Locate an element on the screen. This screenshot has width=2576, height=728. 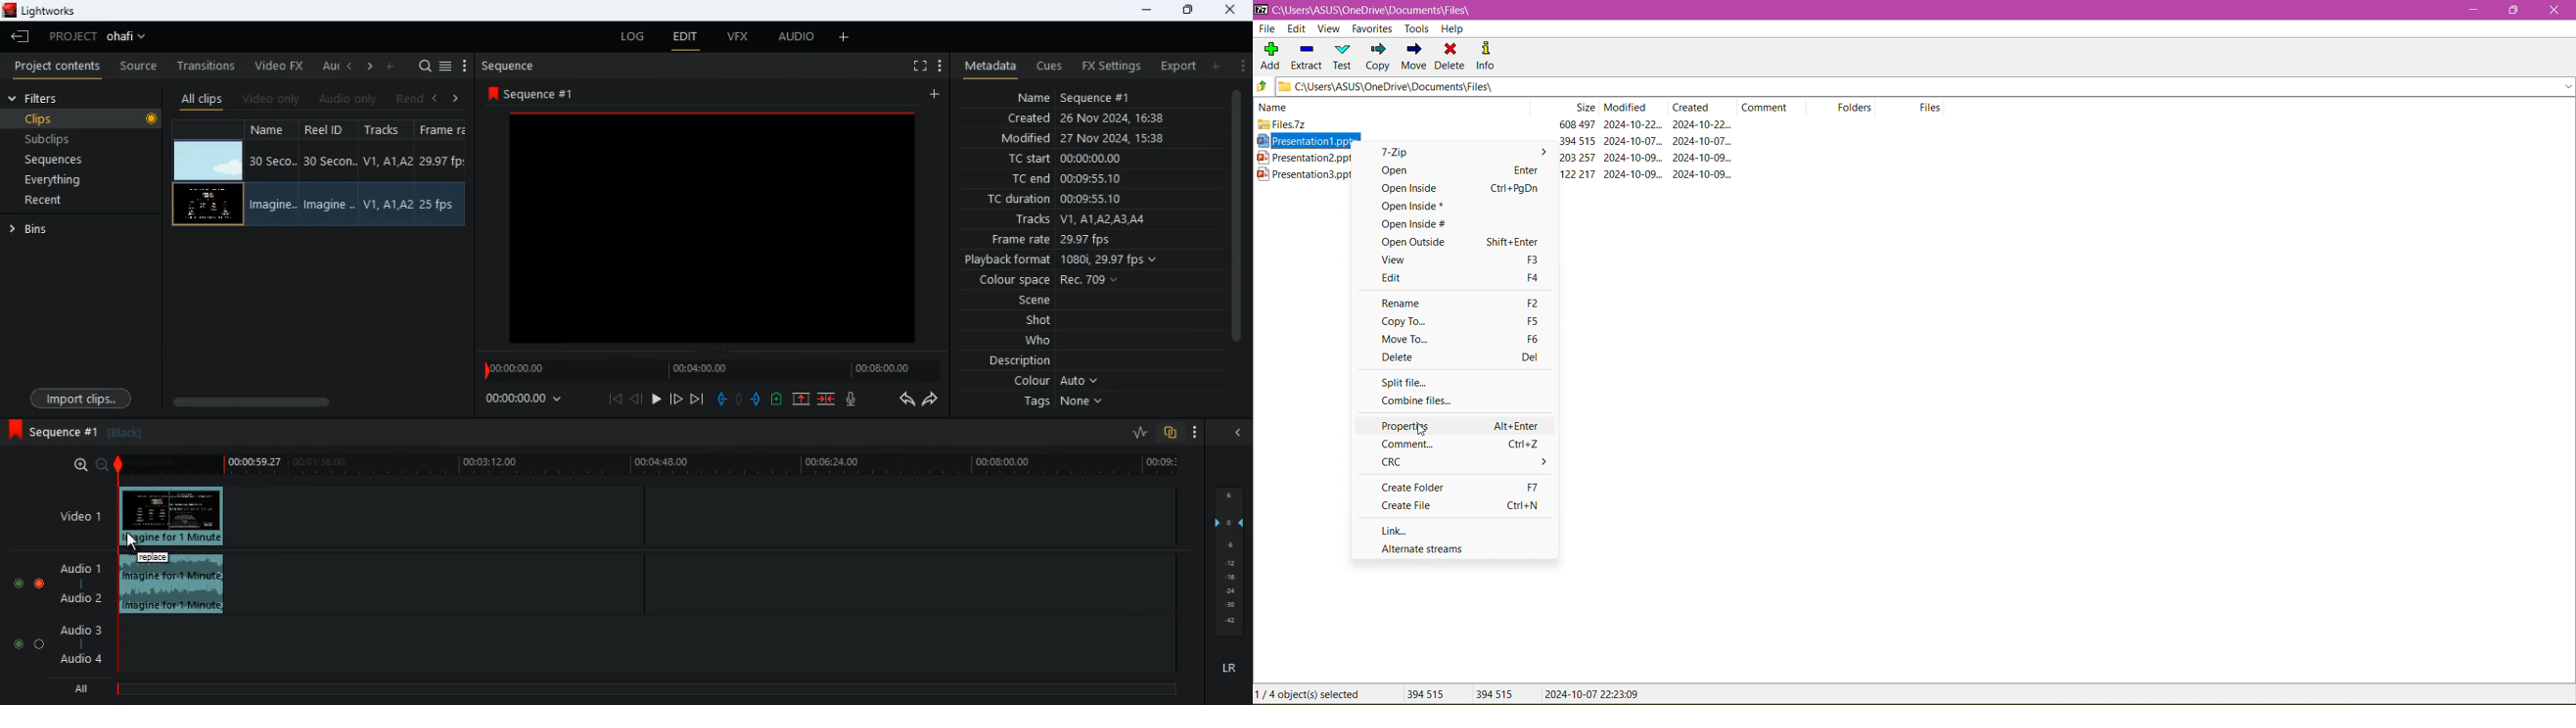
size is located at coordinates (1584, 107).